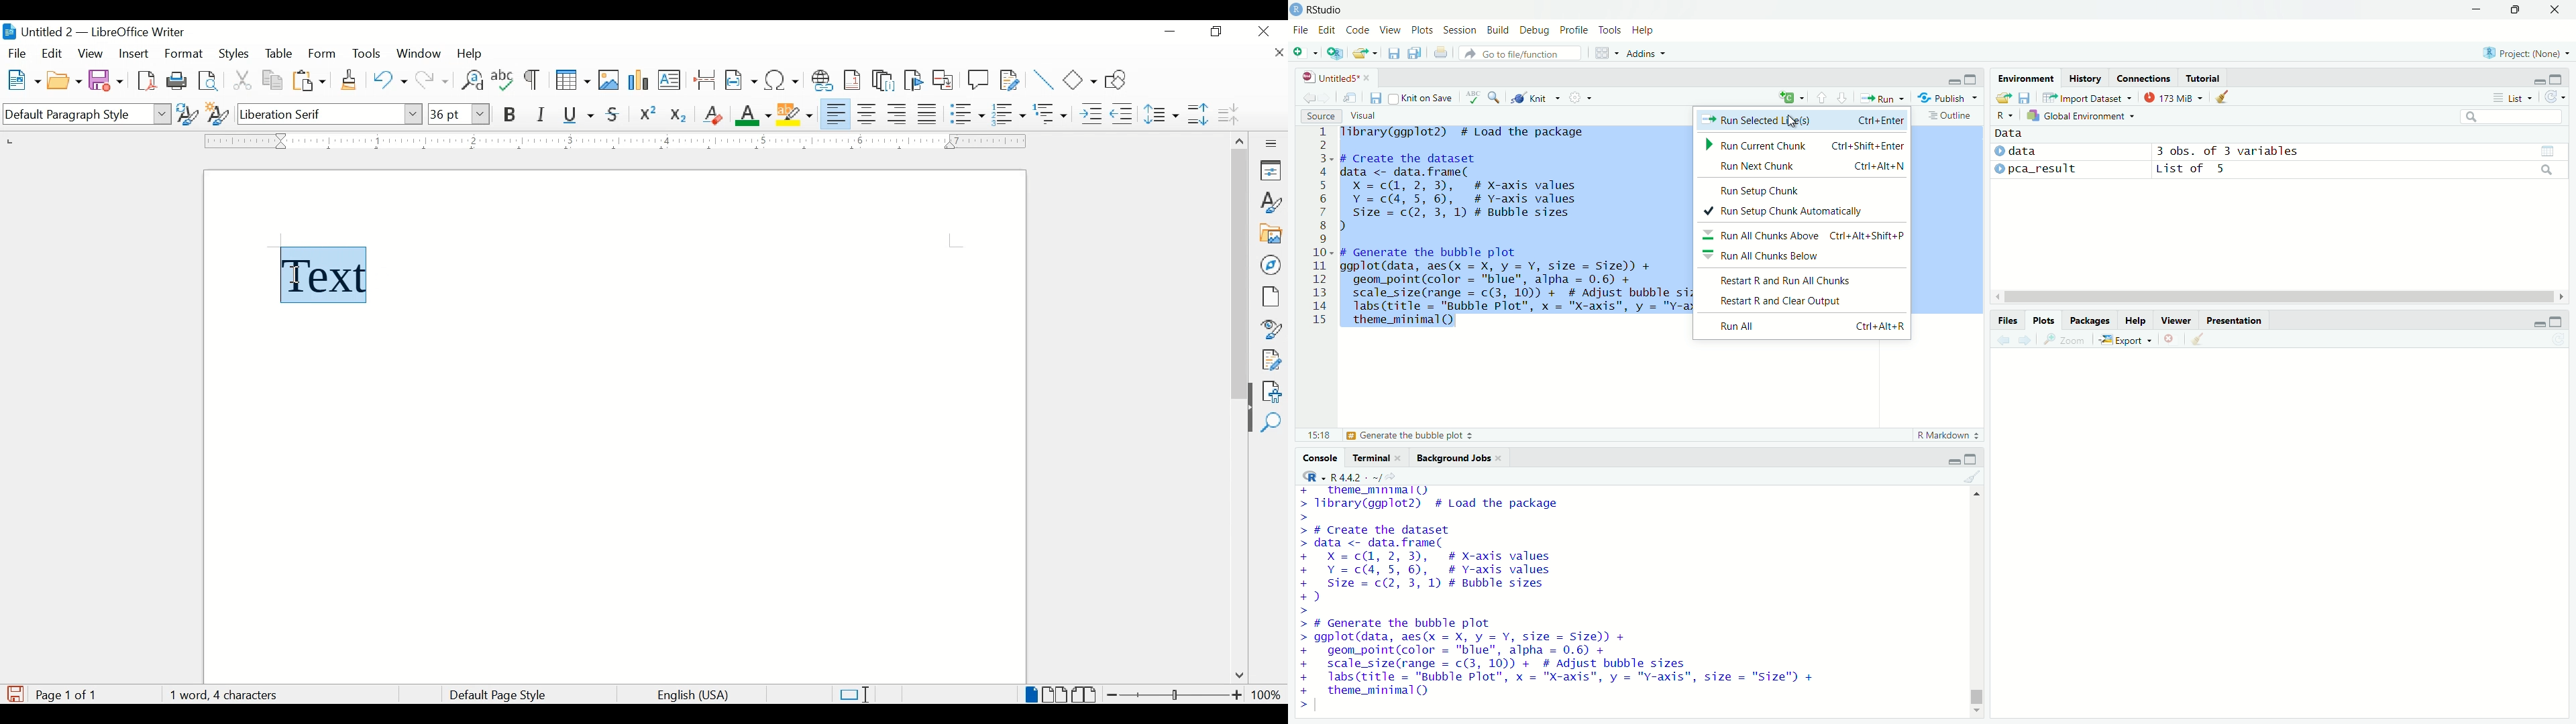 This screenshot has width=2576, height=728. Describe the element at coordinates (1417, 52) in the screenshot. I see `save all documents` at that location.